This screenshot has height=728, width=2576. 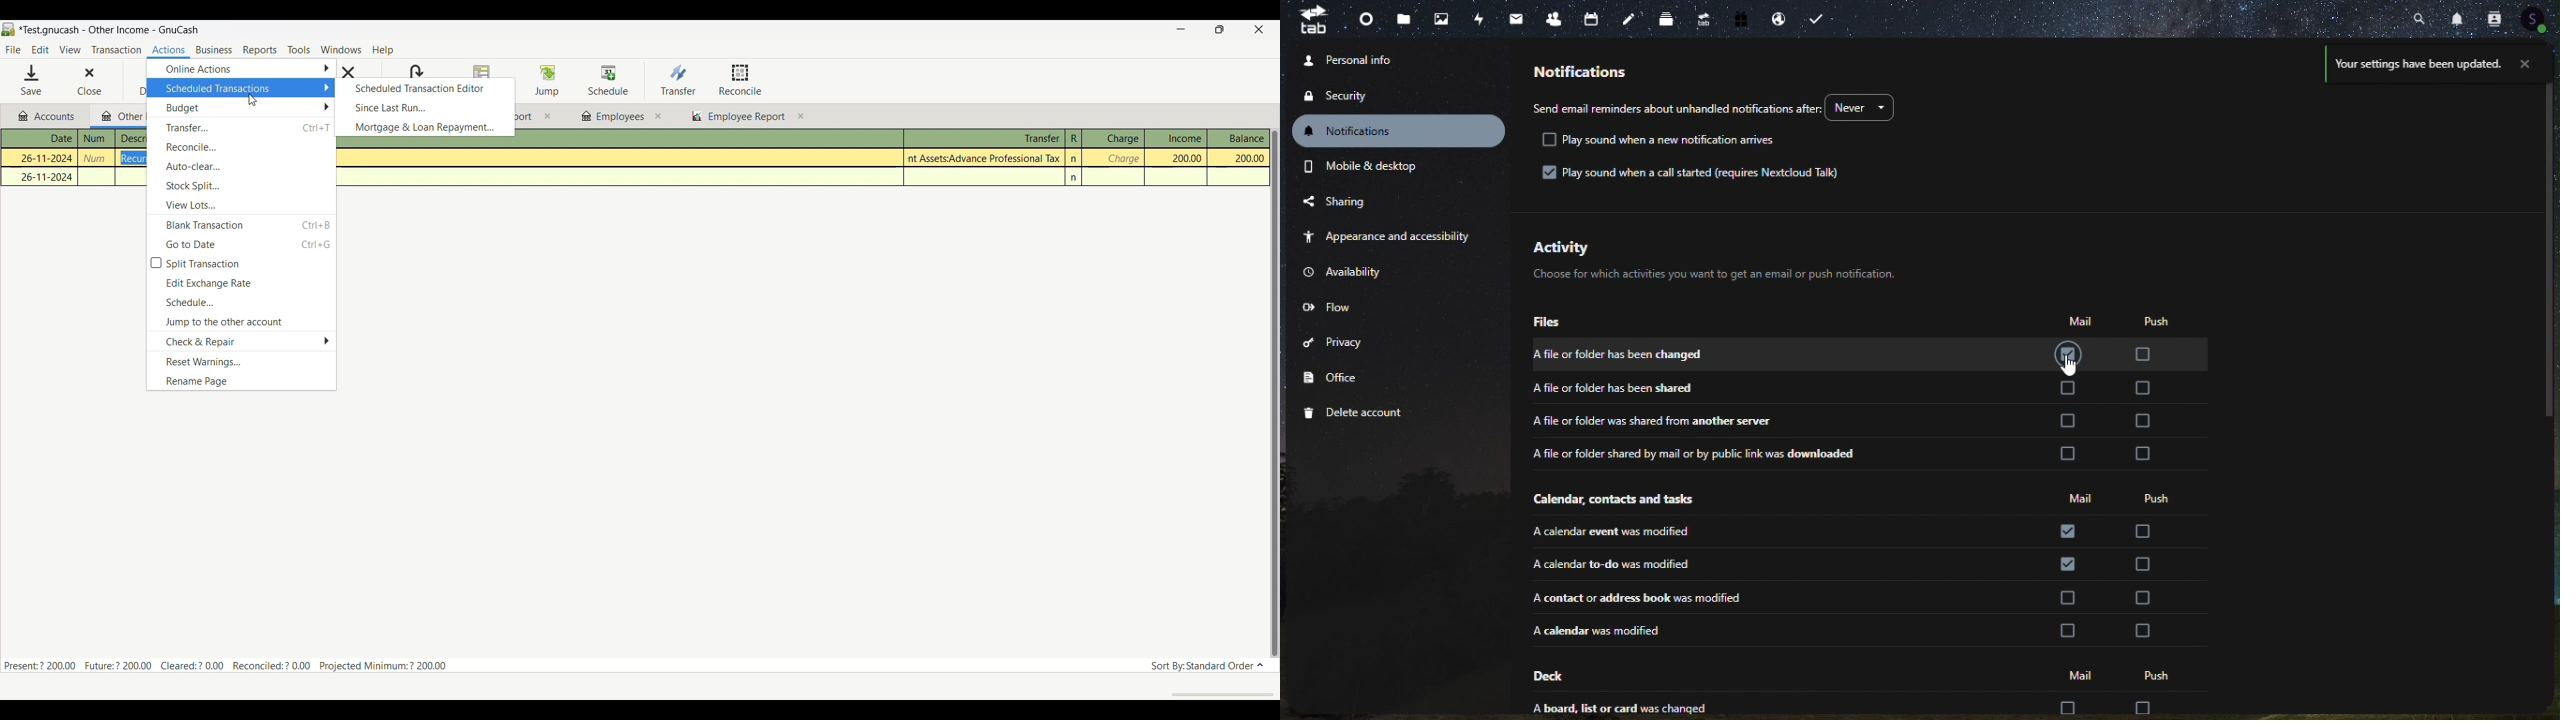 I want to click on tab, so click(x=1312, y=20).